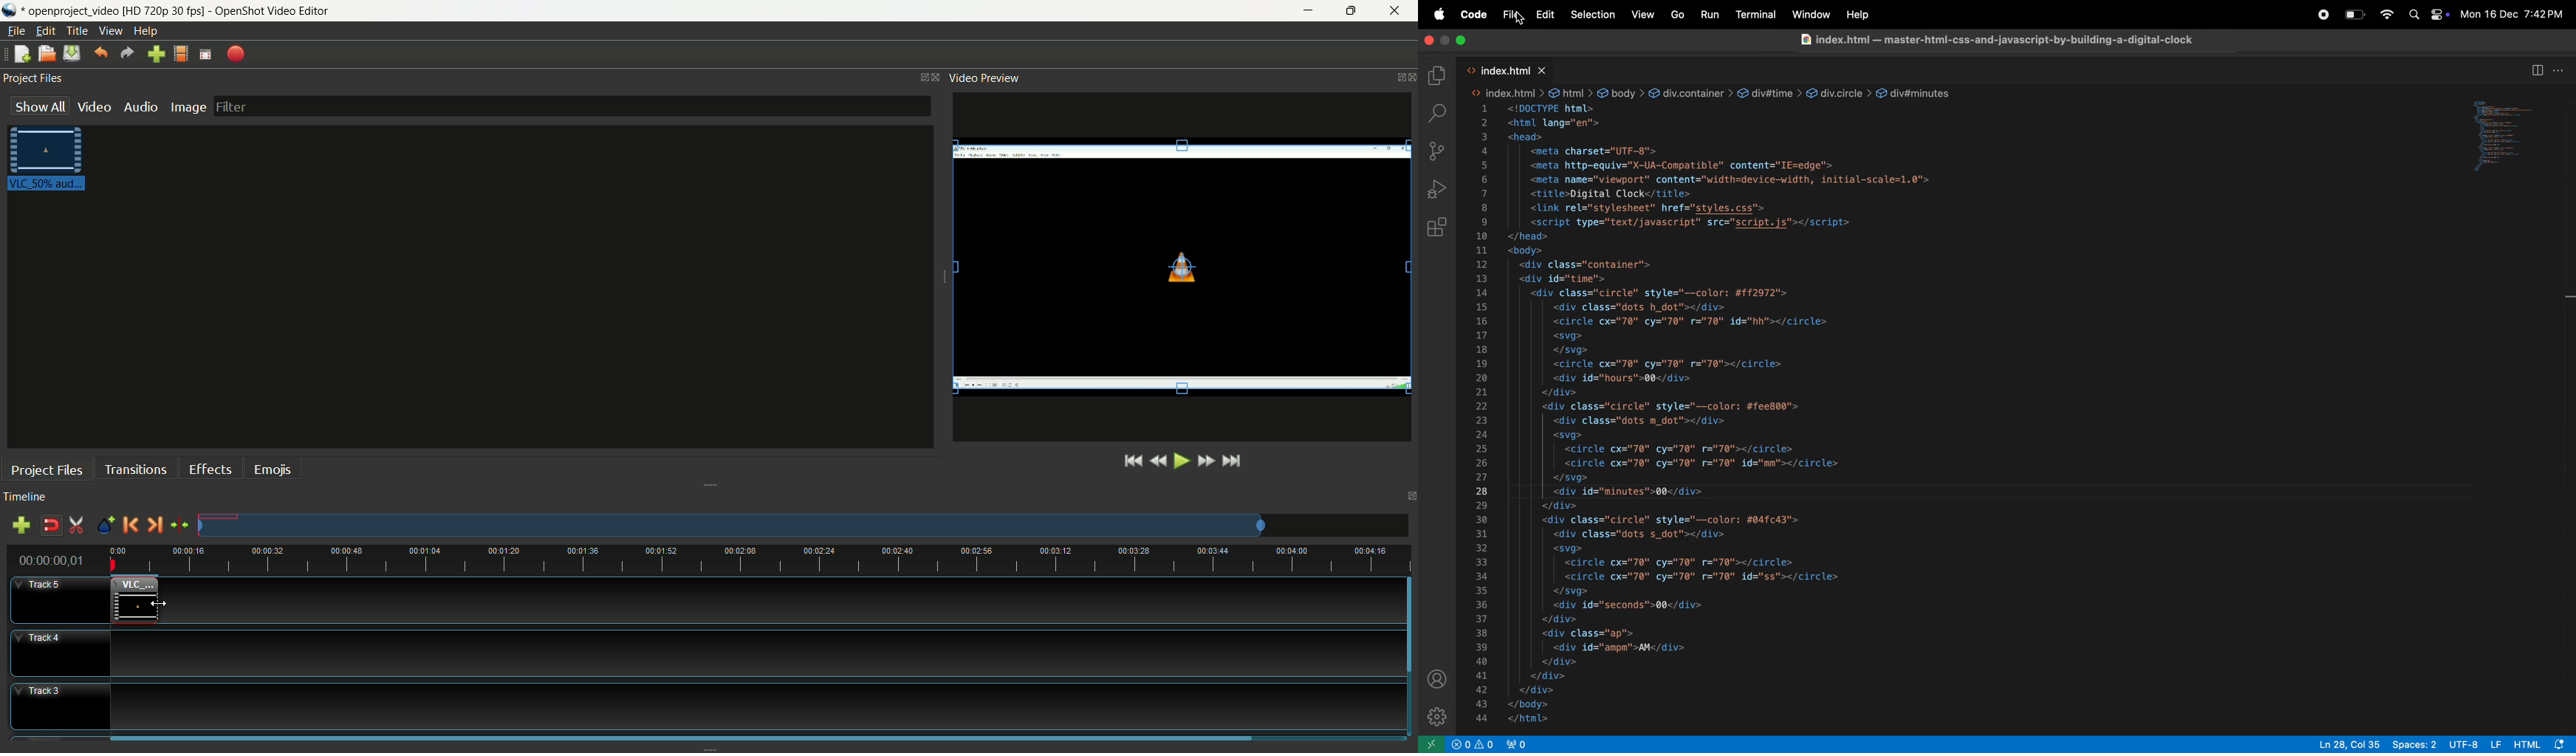 This screenshot has width=2576, height=756. Describe the element at coordinates (145, 31) in the screenshot. I see `help` at that location.